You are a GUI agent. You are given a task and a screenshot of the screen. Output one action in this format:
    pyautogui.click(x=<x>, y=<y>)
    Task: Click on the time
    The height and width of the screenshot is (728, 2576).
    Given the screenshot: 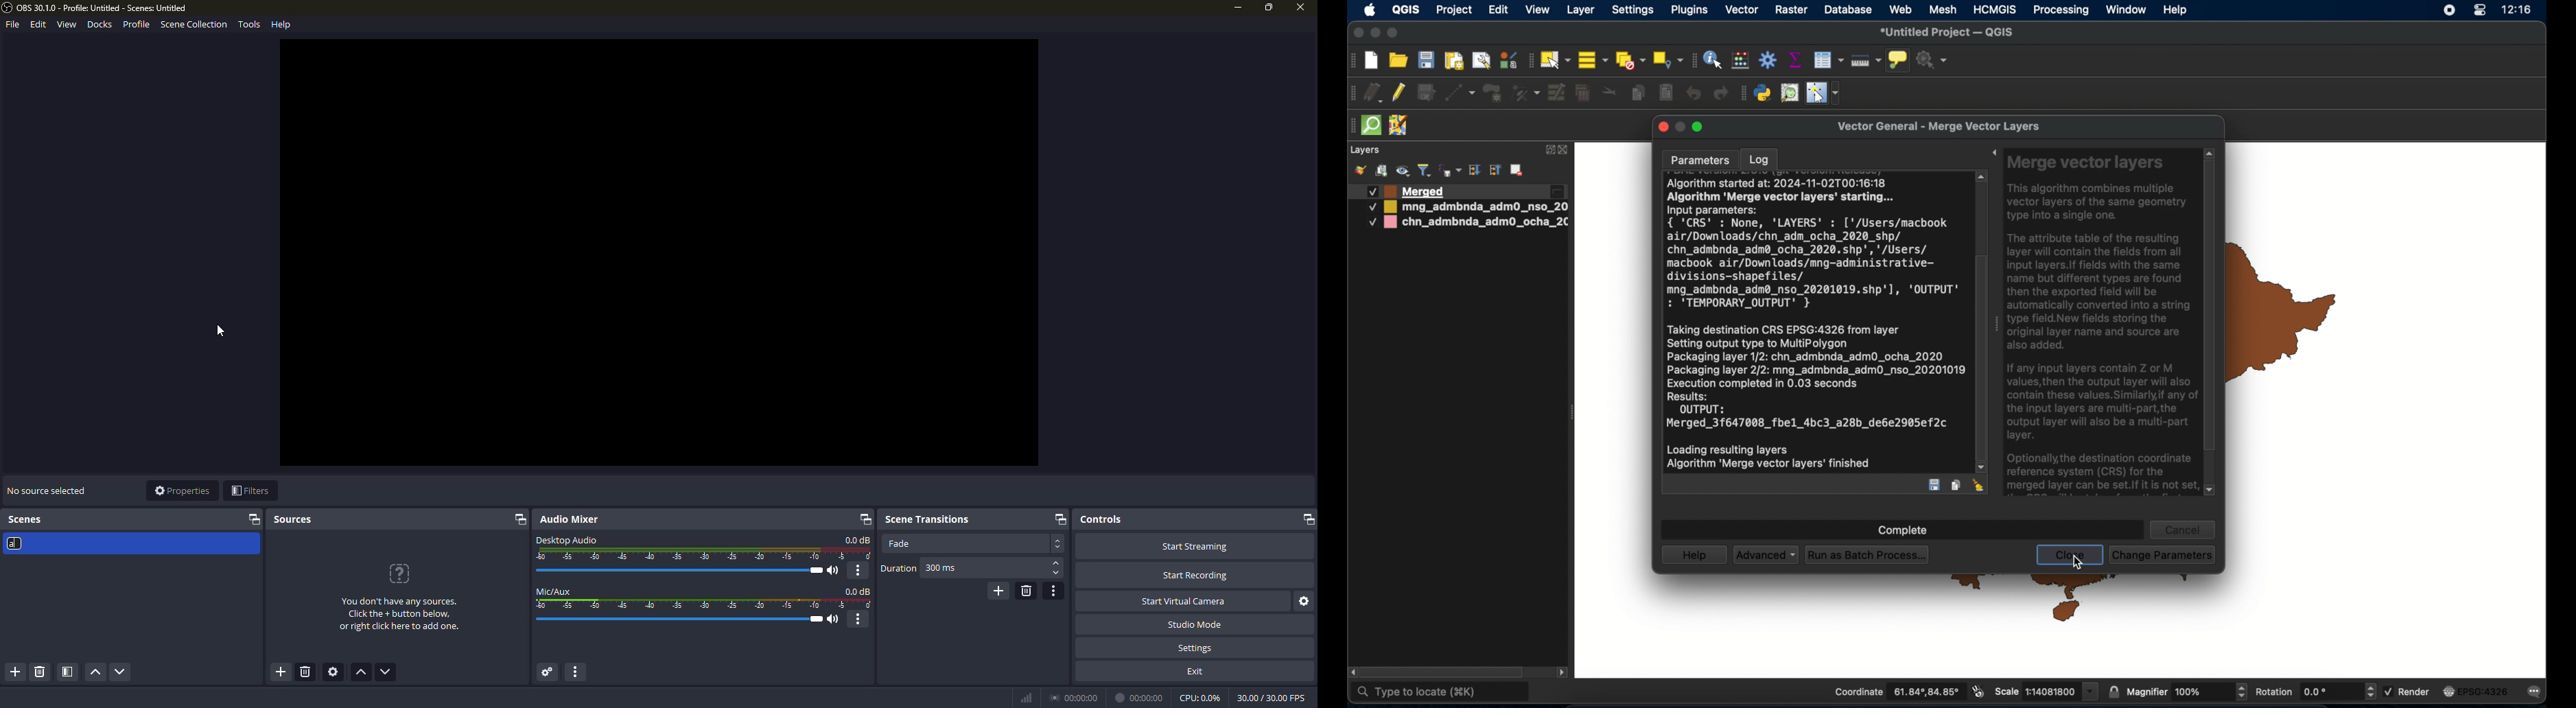 What is the action you would take?
    pyautogui.click(x=1076, y=696)
    